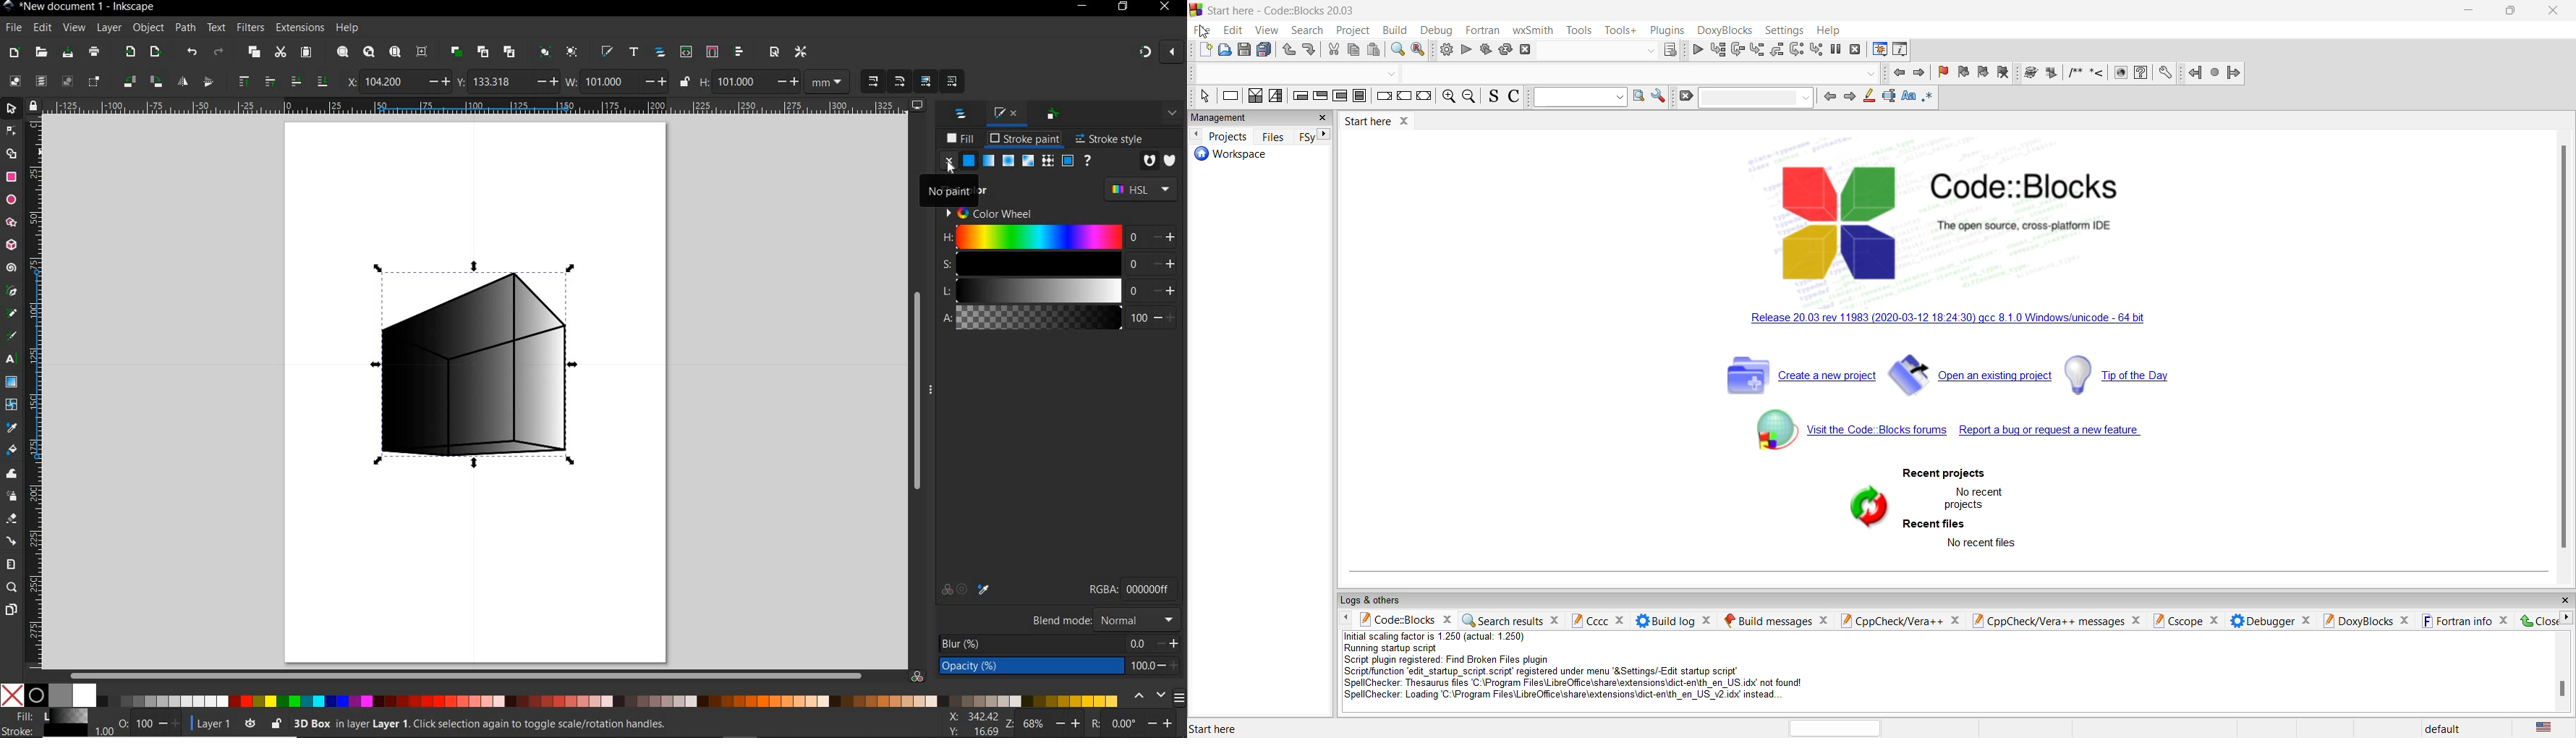 This screenshot has width=2576, height=756. I want to click on OPEN TEXT, so click(635, 53).